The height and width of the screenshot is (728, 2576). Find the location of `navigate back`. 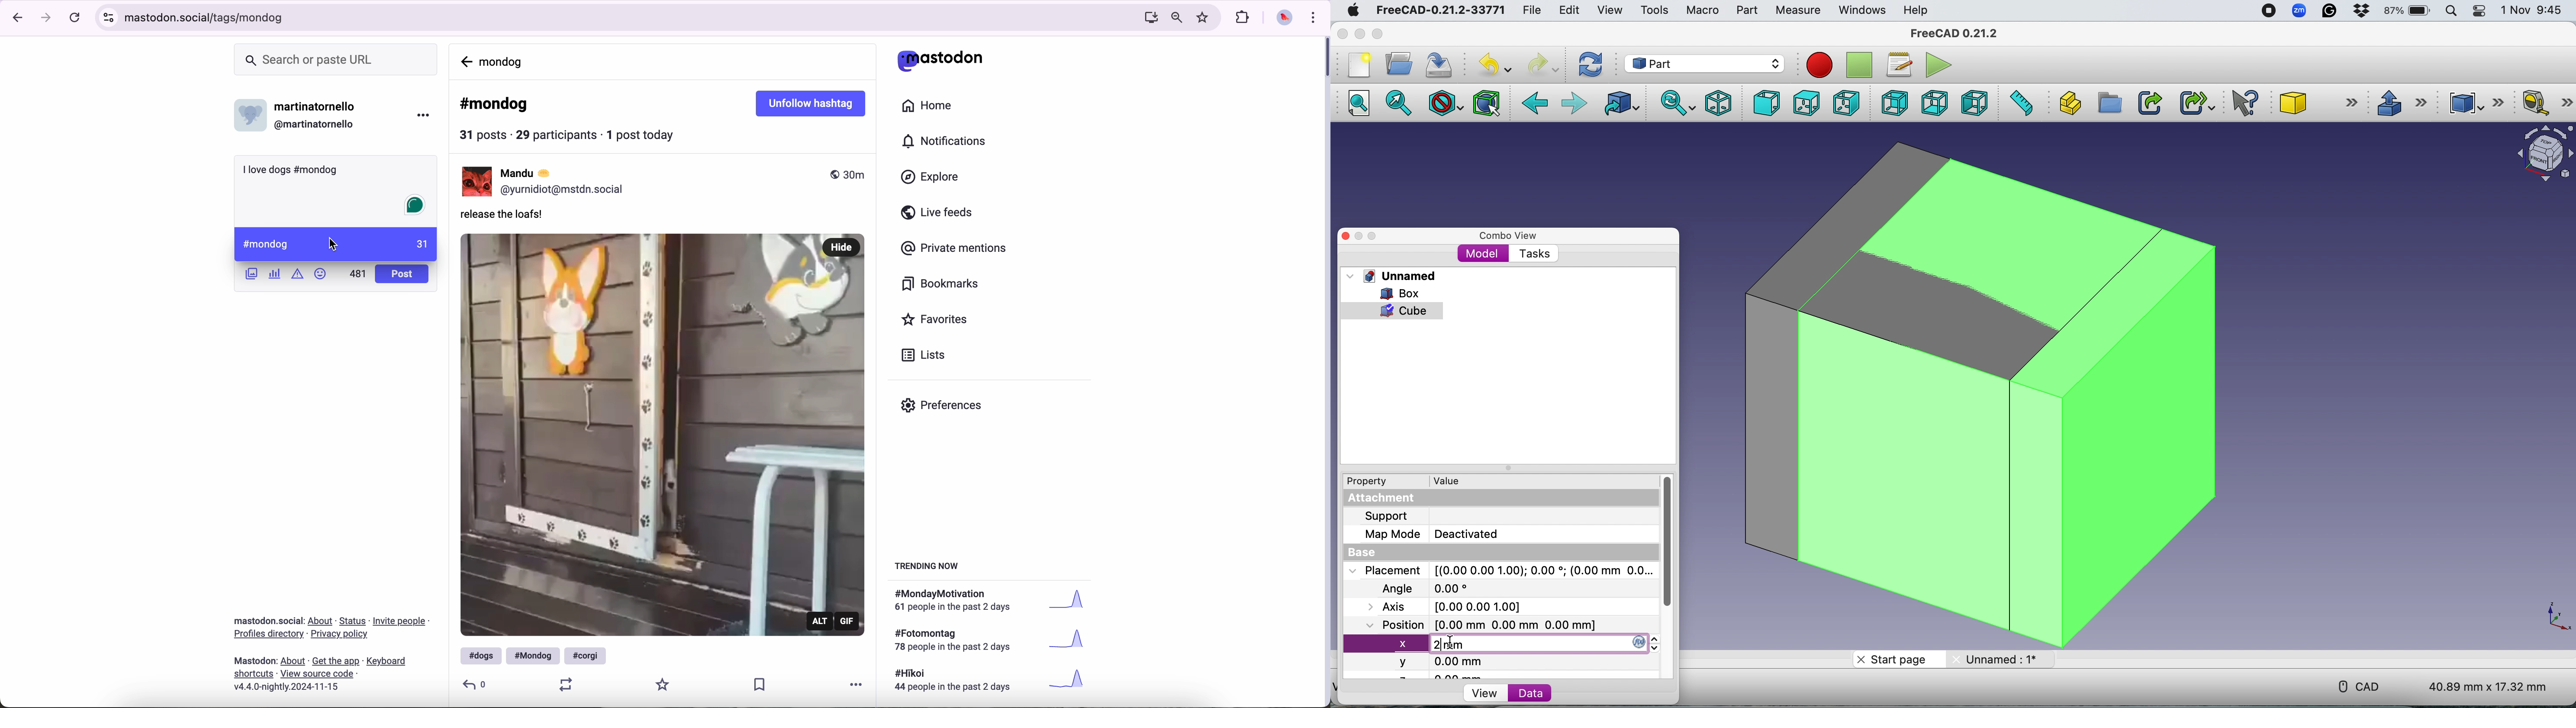

navigate back is located at coordinates (466, 60).